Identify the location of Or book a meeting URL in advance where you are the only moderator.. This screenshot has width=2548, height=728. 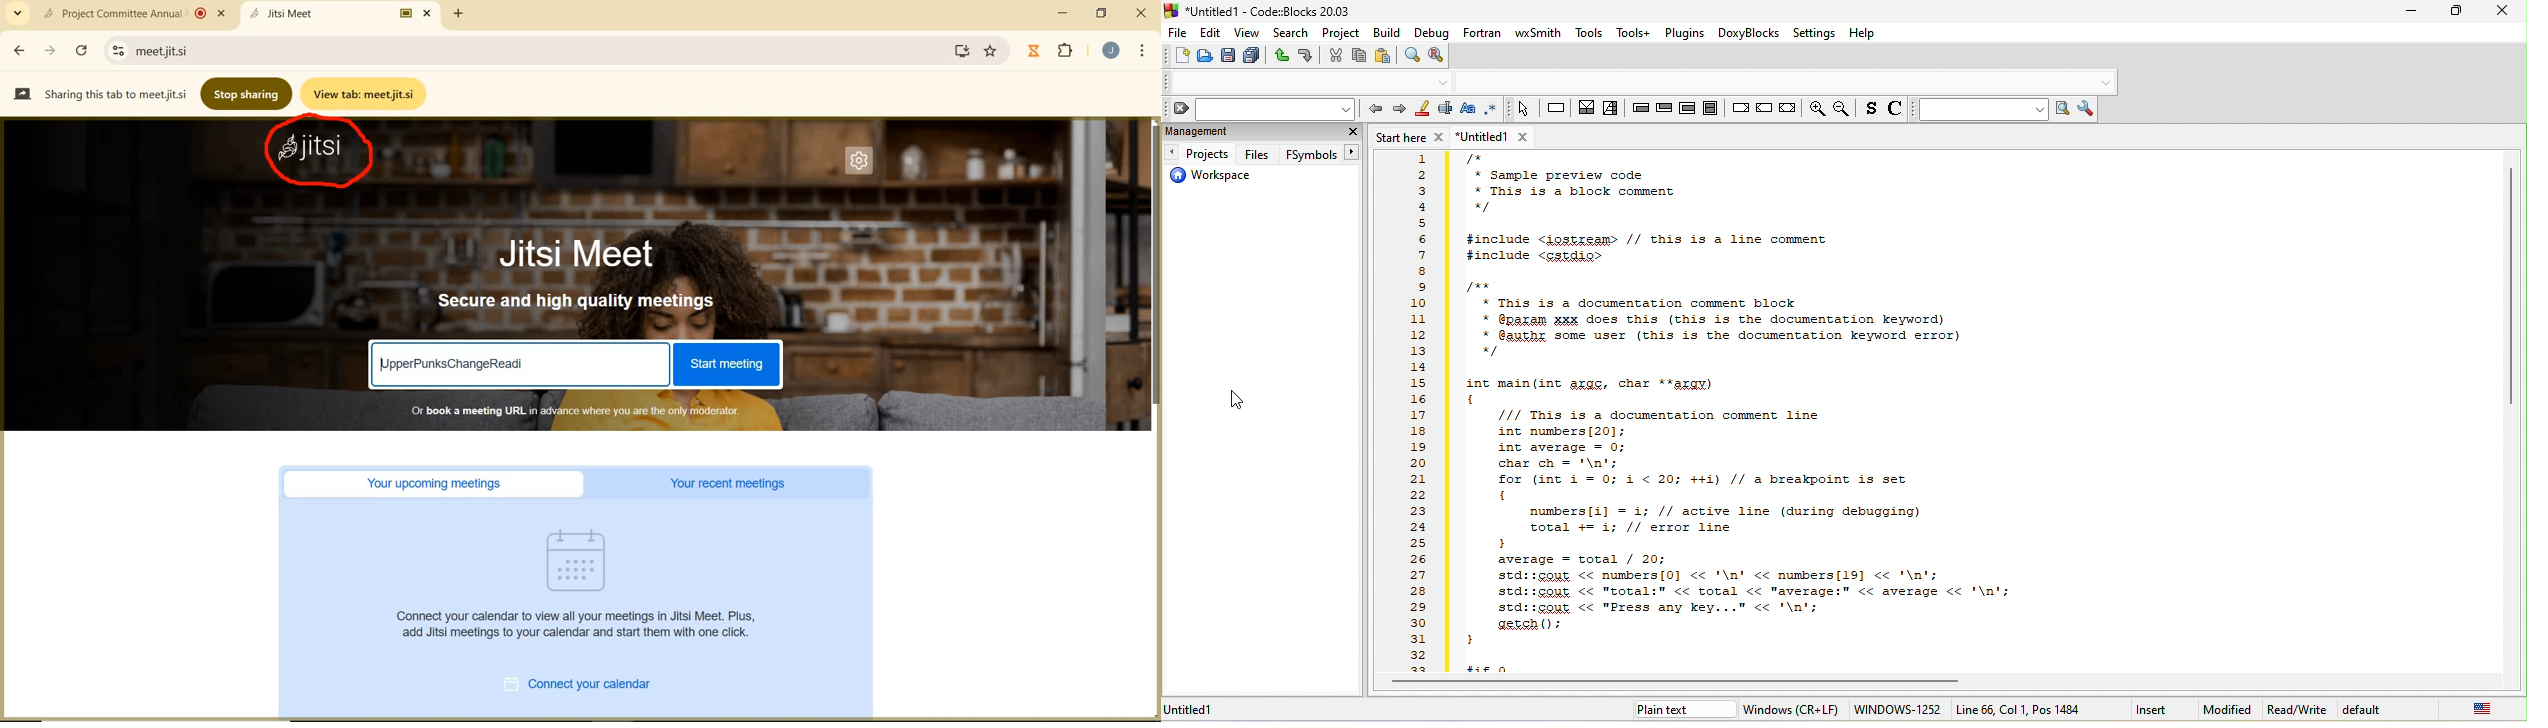
(574, 410).